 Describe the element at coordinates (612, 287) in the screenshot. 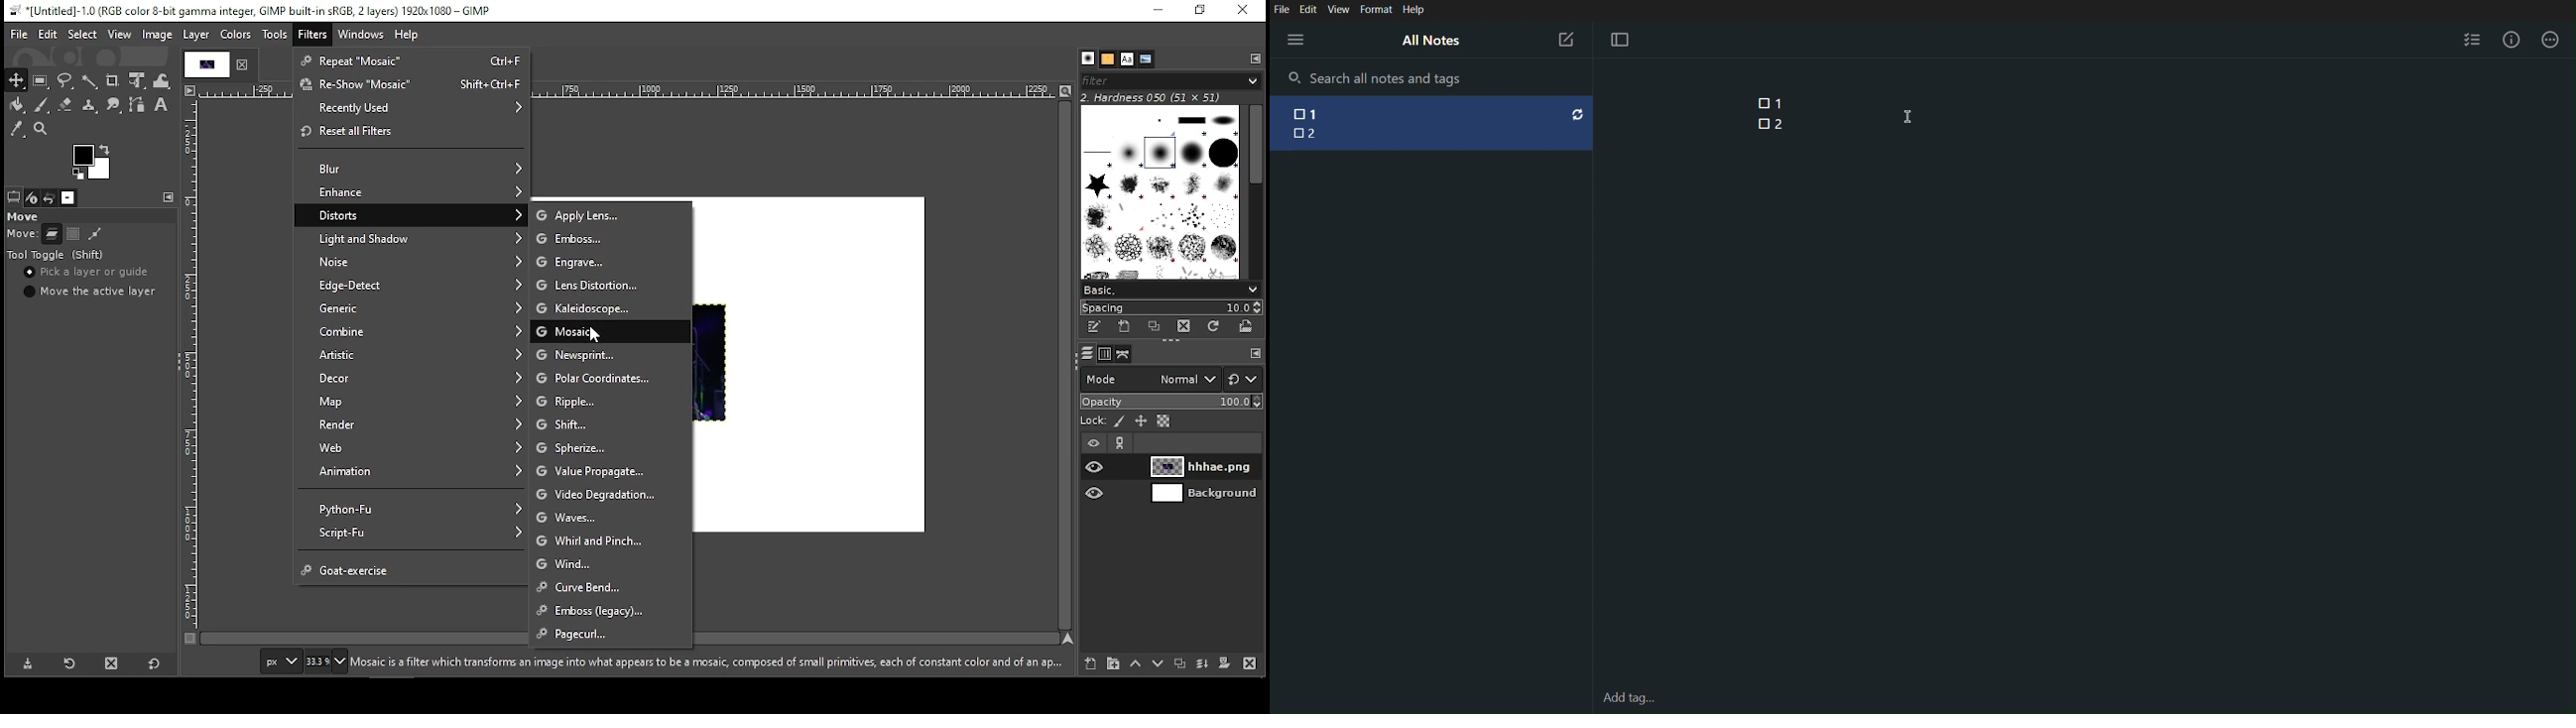

I see `lens distortion` at that location.